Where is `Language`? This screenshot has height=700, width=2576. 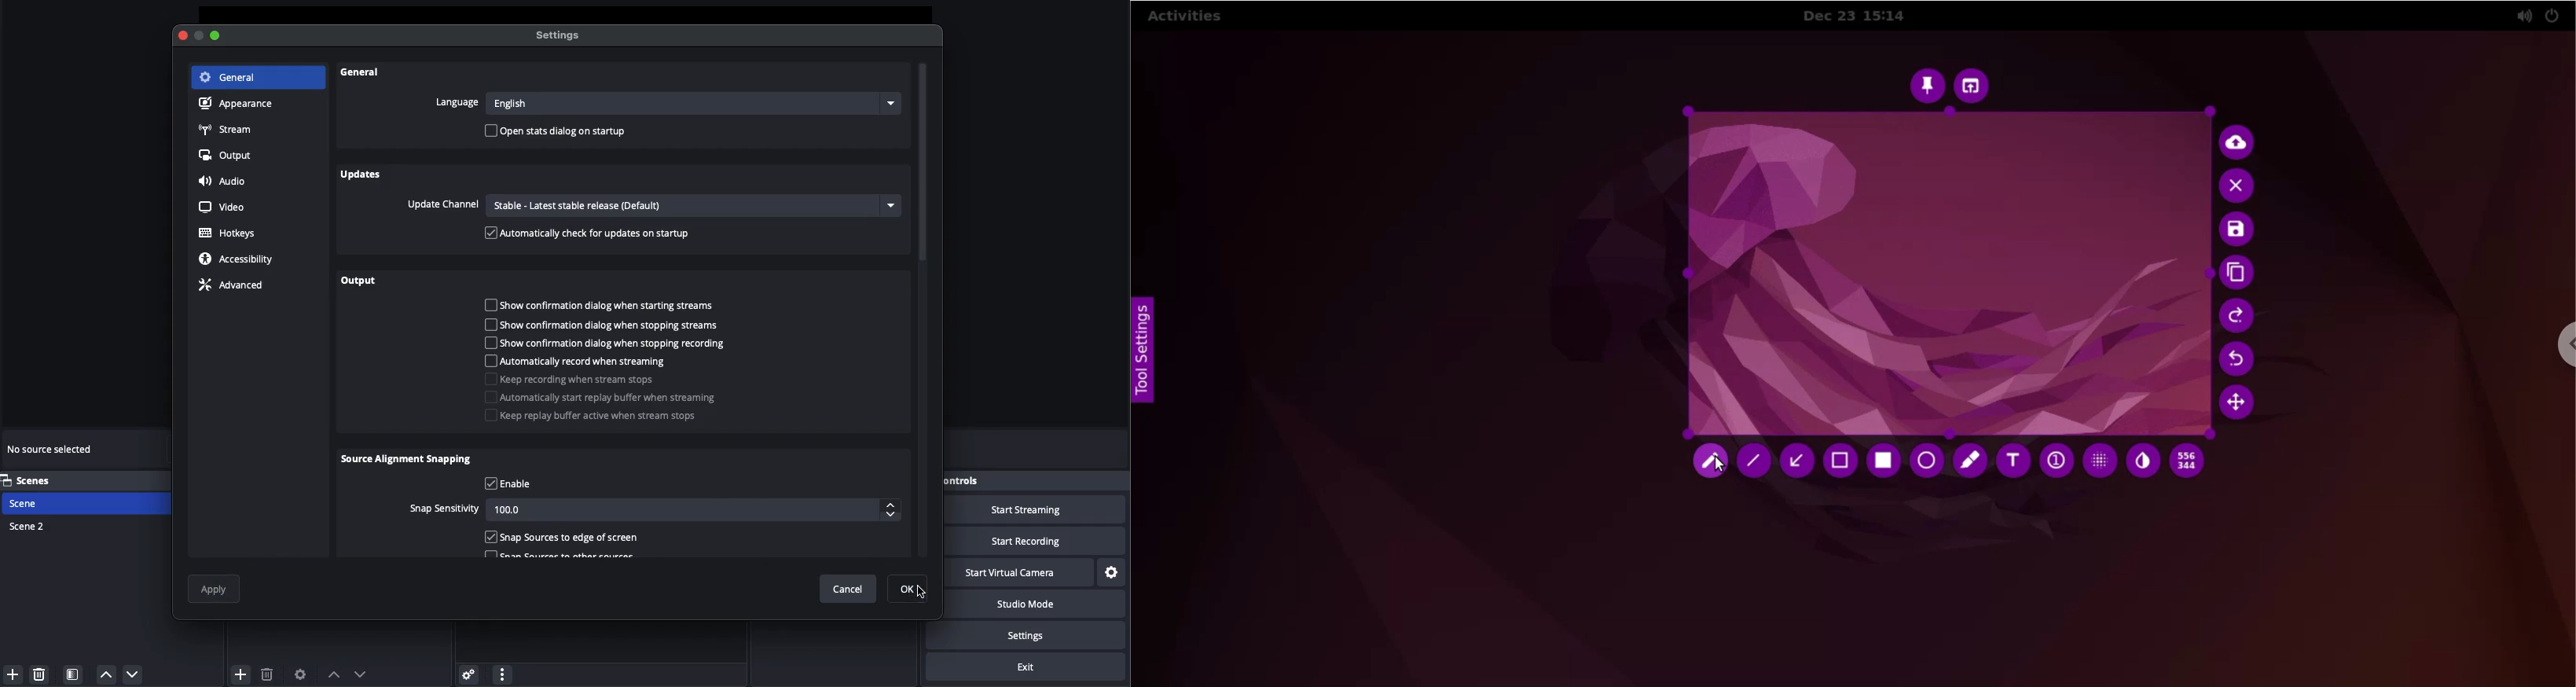 Language is located at coordinates (662, 102).